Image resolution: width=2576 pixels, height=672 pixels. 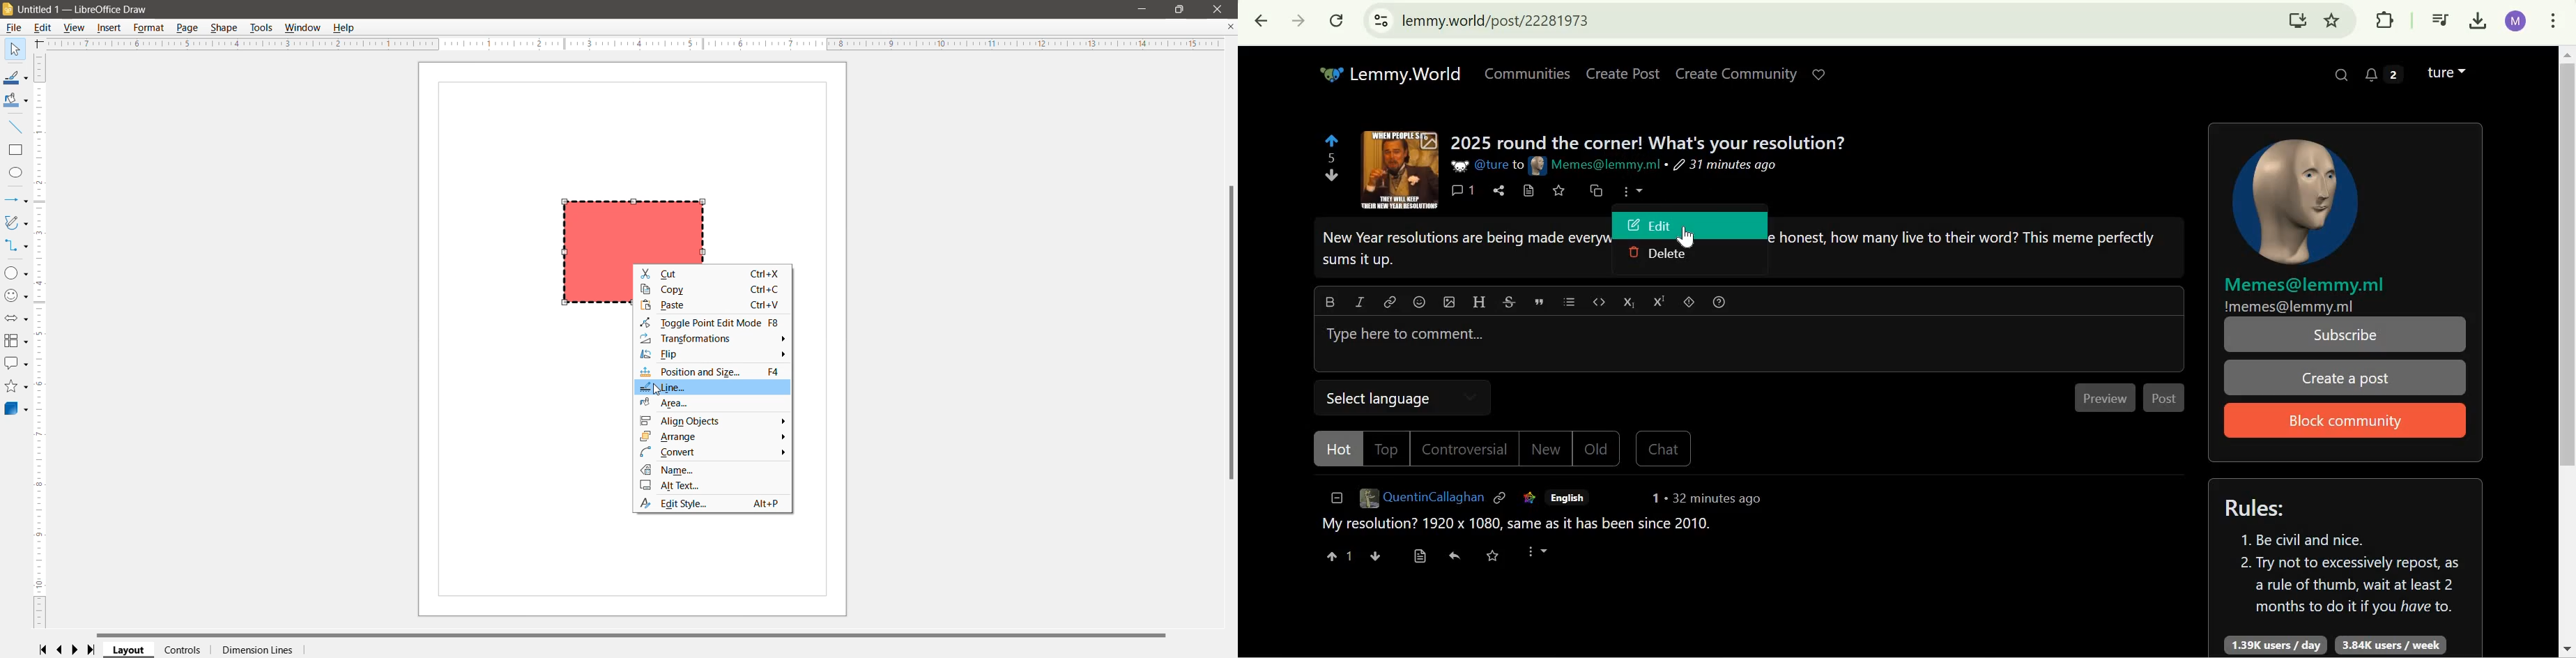 What do you see at coordinates (678, 404) in the screenshot?
I see `Area` at bounding box center [678, 404].